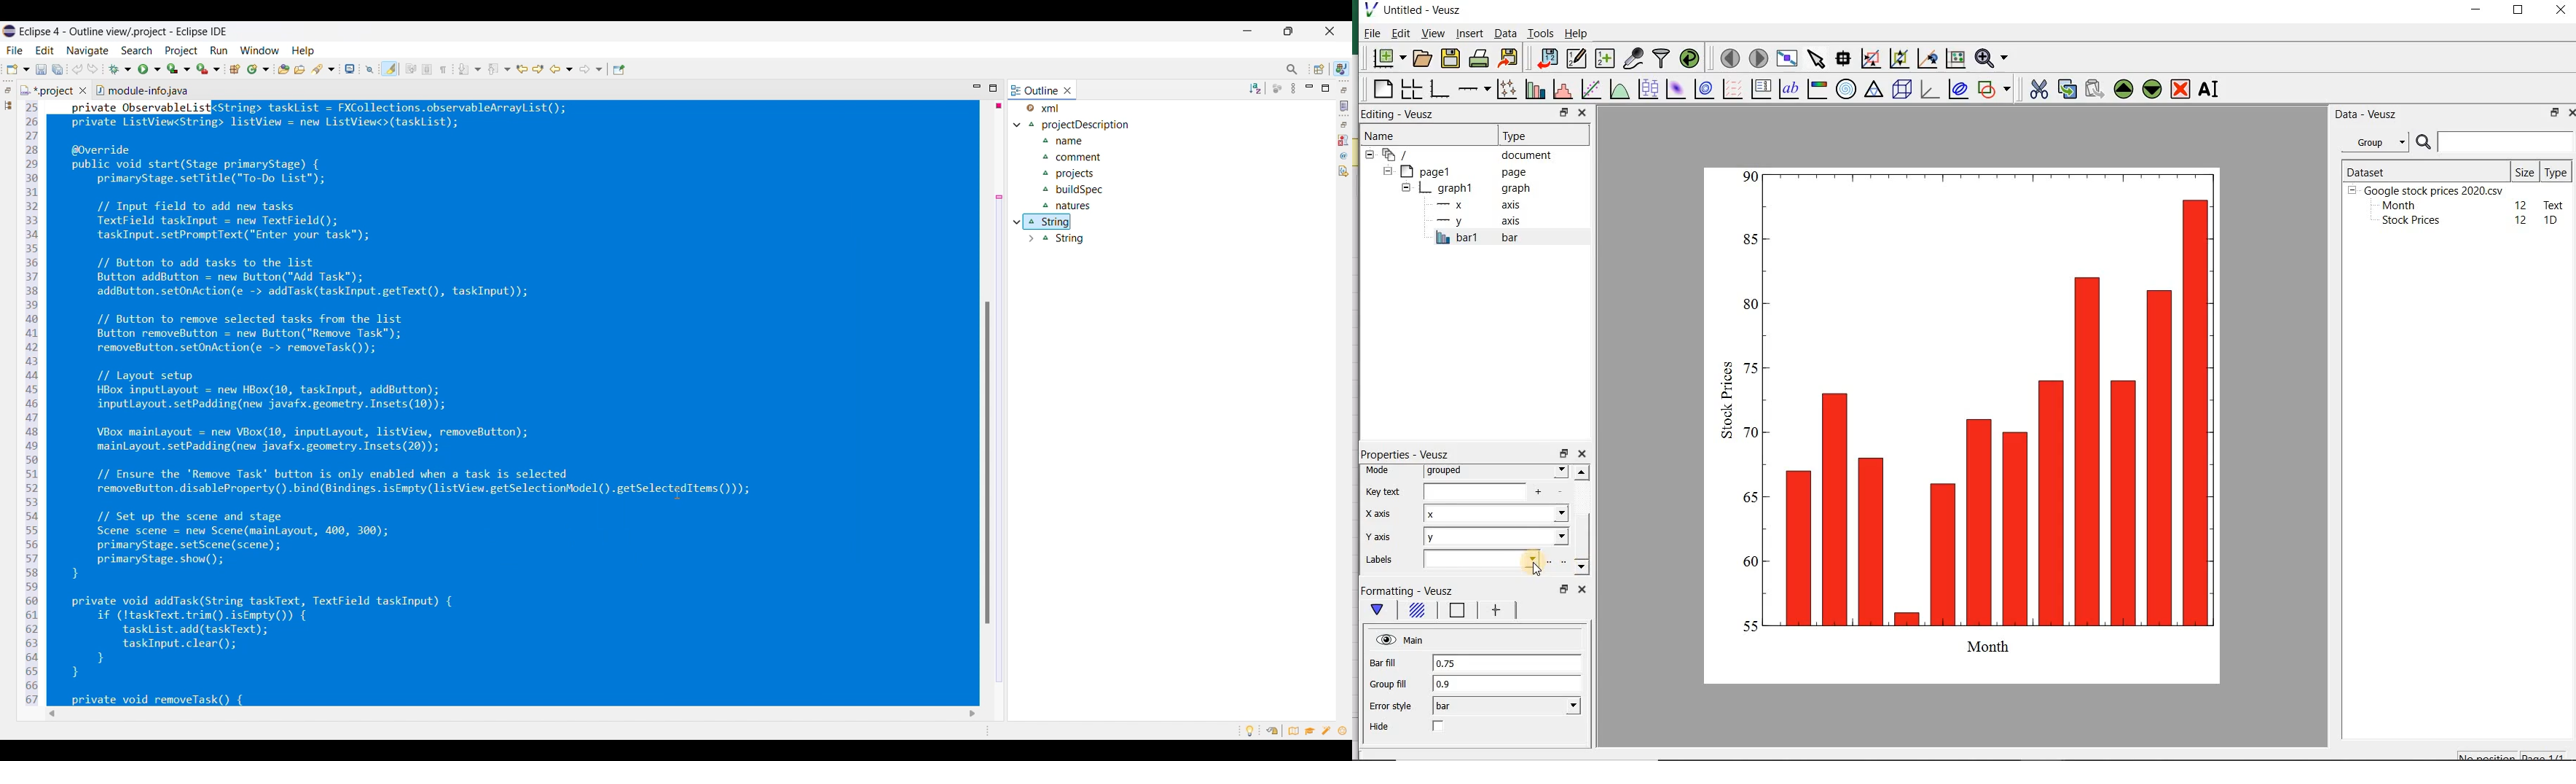 Image resolution: width=2576 pixels, height=784 pixels. Describe the element at coordinates (1495, 471) in the screenshot. I see `grouped` at that location.